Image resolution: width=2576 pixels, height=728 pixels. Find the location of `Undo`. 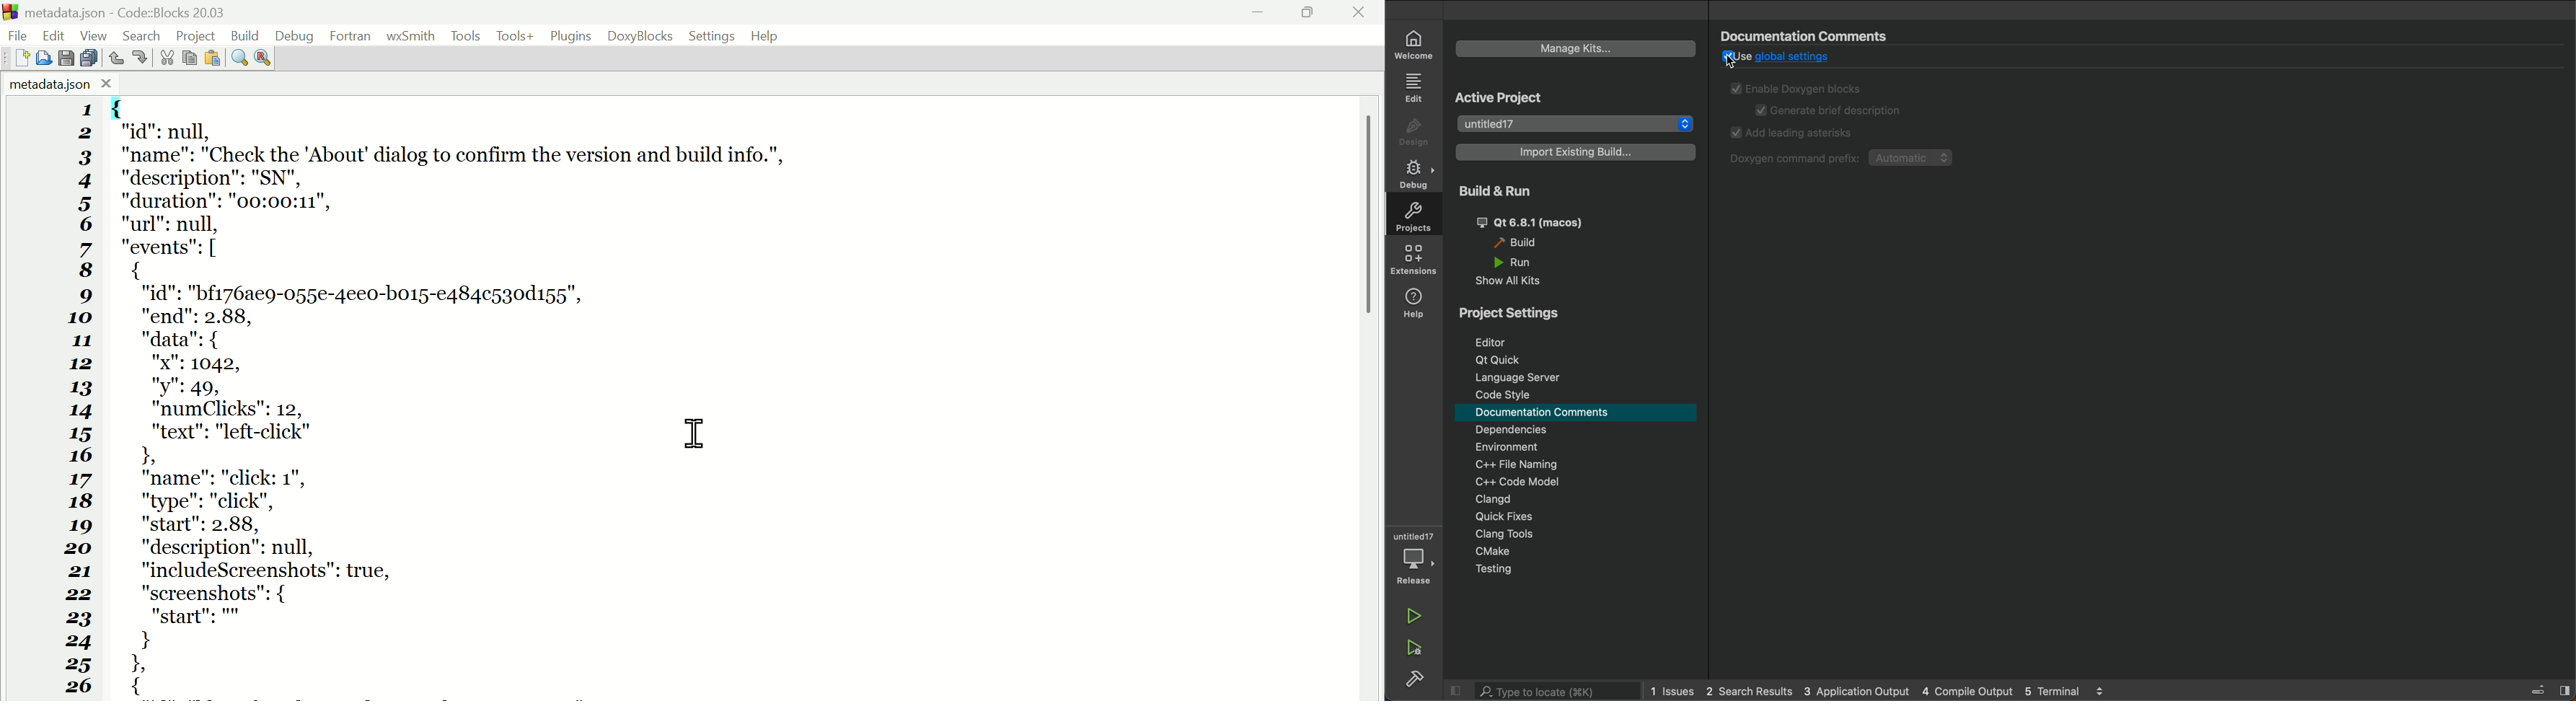

Undo is located at coordinates (118, 55).